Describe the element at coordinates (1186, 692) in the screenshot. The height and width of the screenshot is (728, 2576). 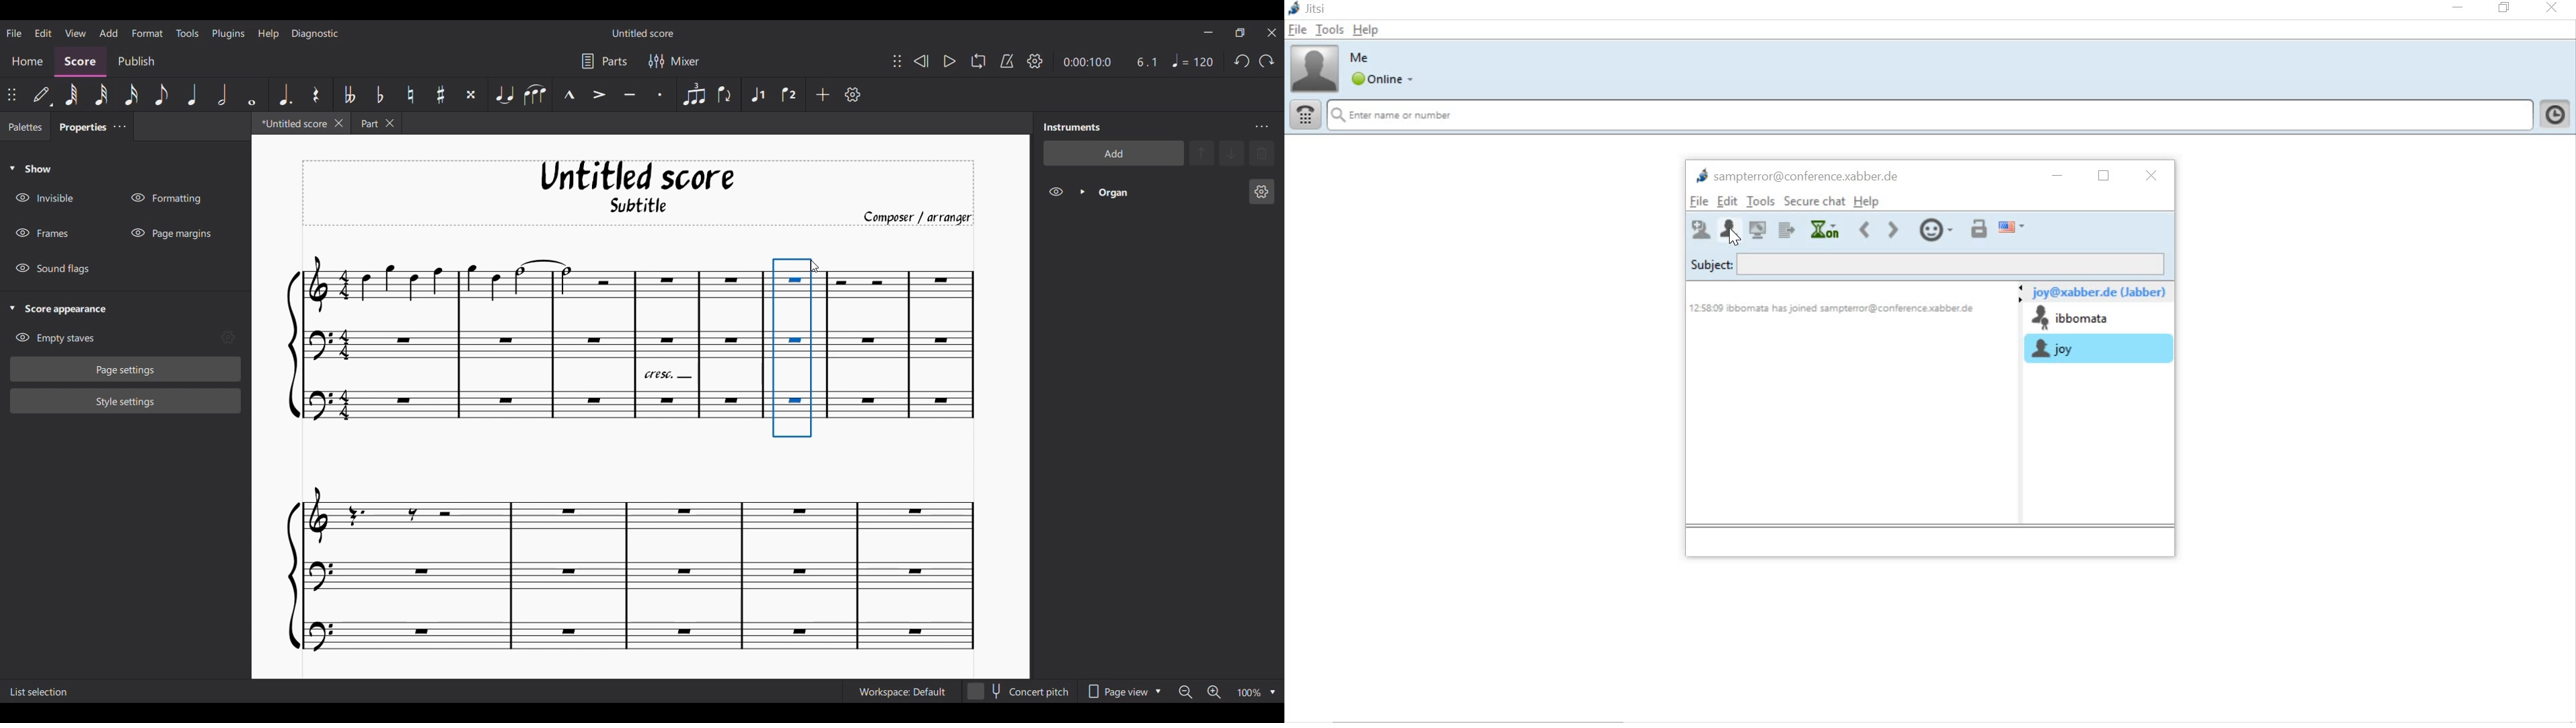
I see `Zoom out` at that location.